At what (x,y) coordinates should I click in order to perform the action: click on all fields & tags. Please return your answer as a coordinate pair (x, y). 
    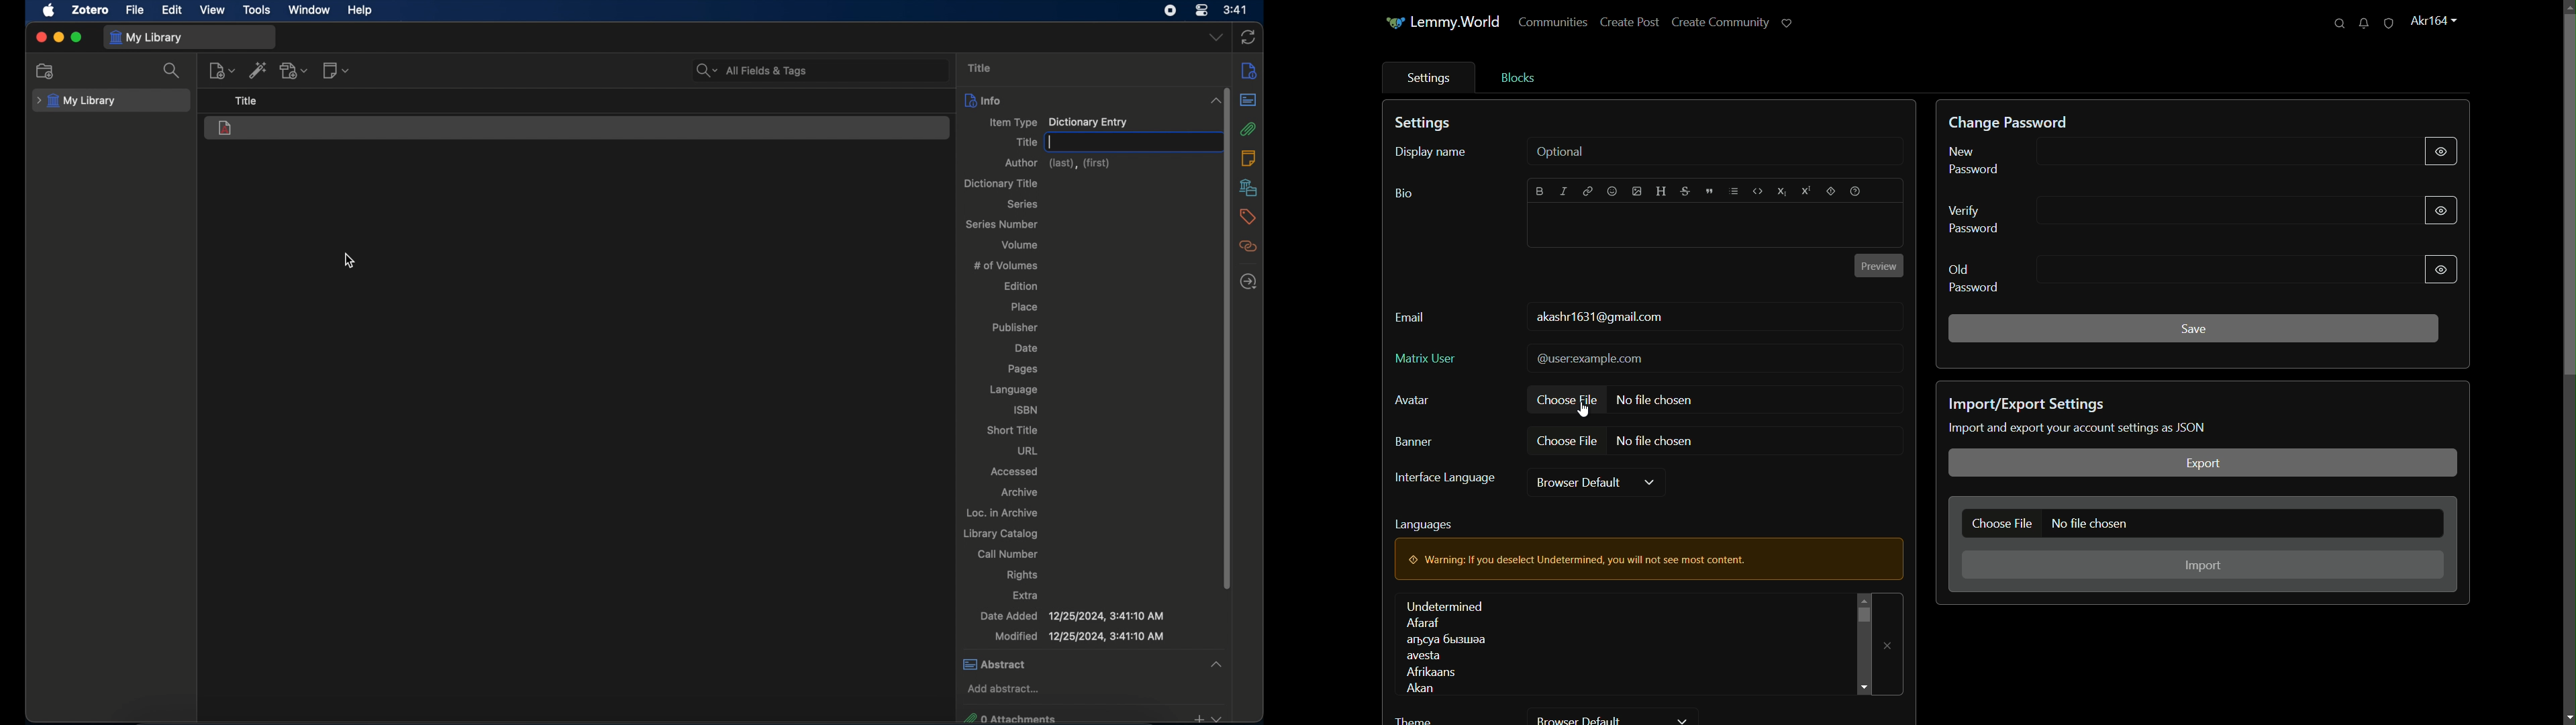
    Looking at the image, I should click on (752, 70).